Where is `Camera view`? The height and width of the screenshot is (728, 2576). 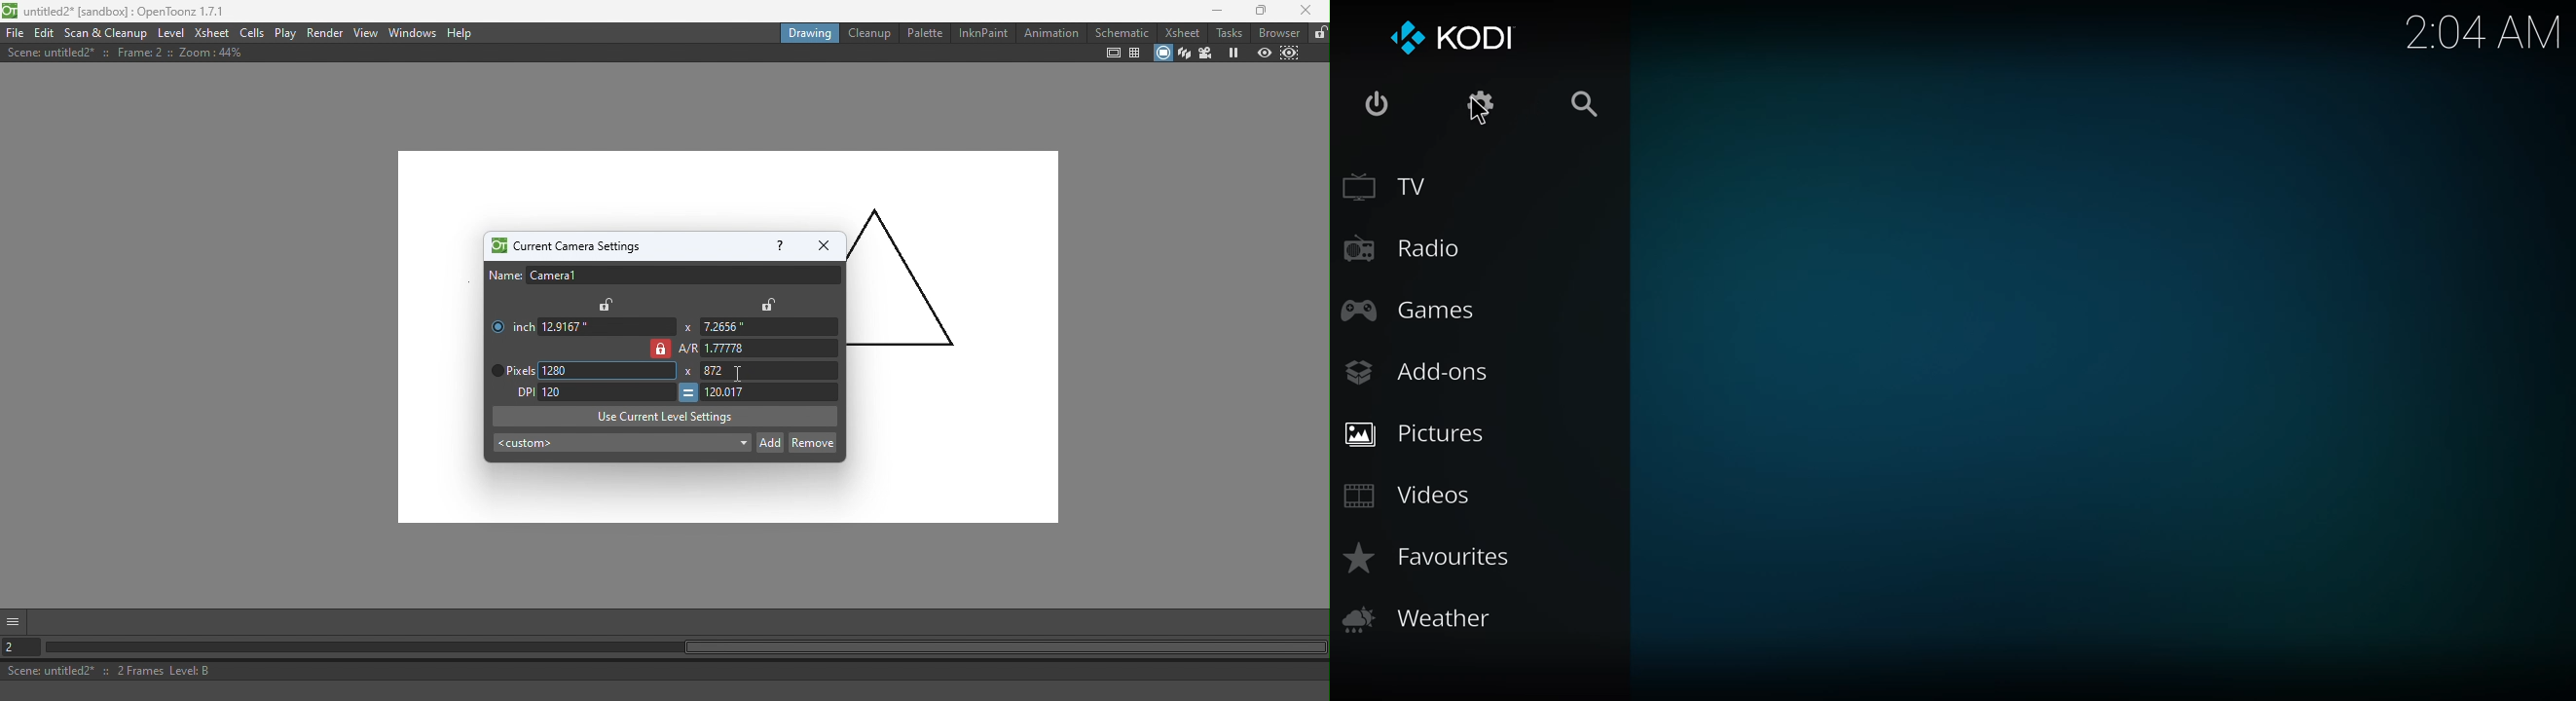 Camera view is located at coordinates (1205, 54).